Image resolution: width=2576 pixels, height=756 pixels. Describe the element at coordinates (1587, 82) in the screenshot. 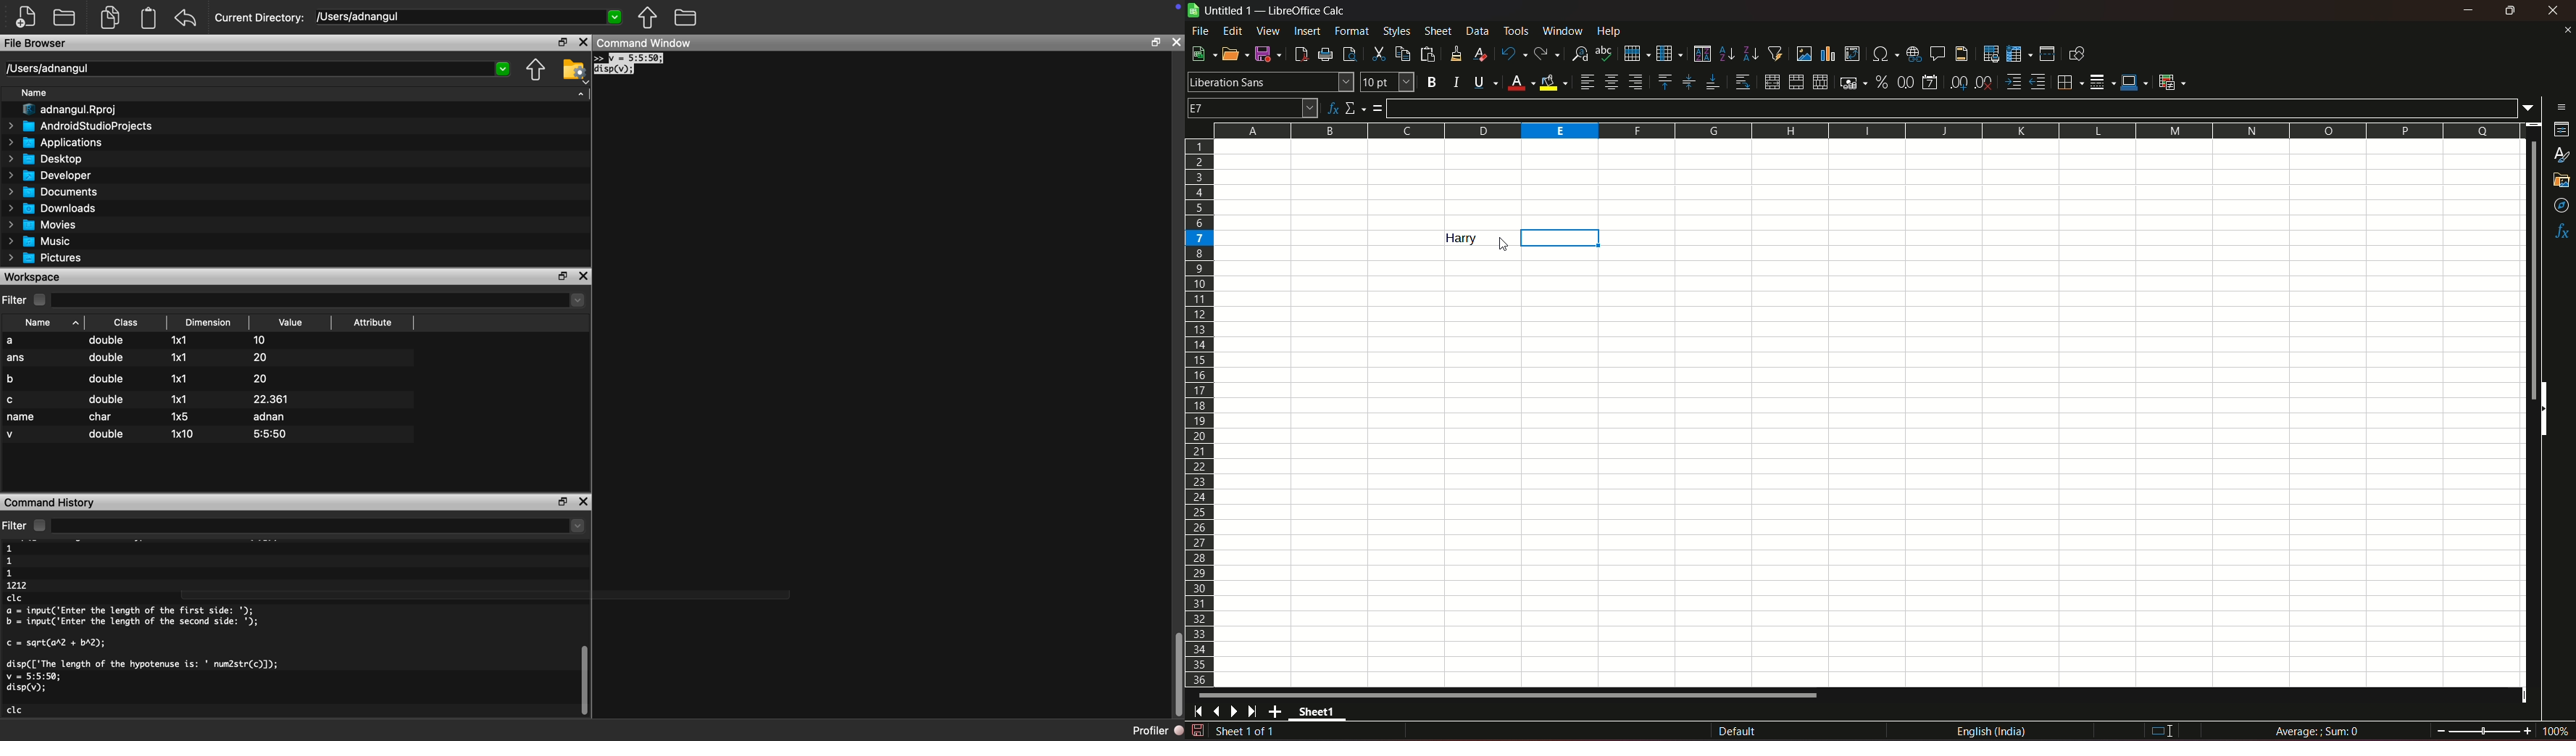

I see `align left` at that location.